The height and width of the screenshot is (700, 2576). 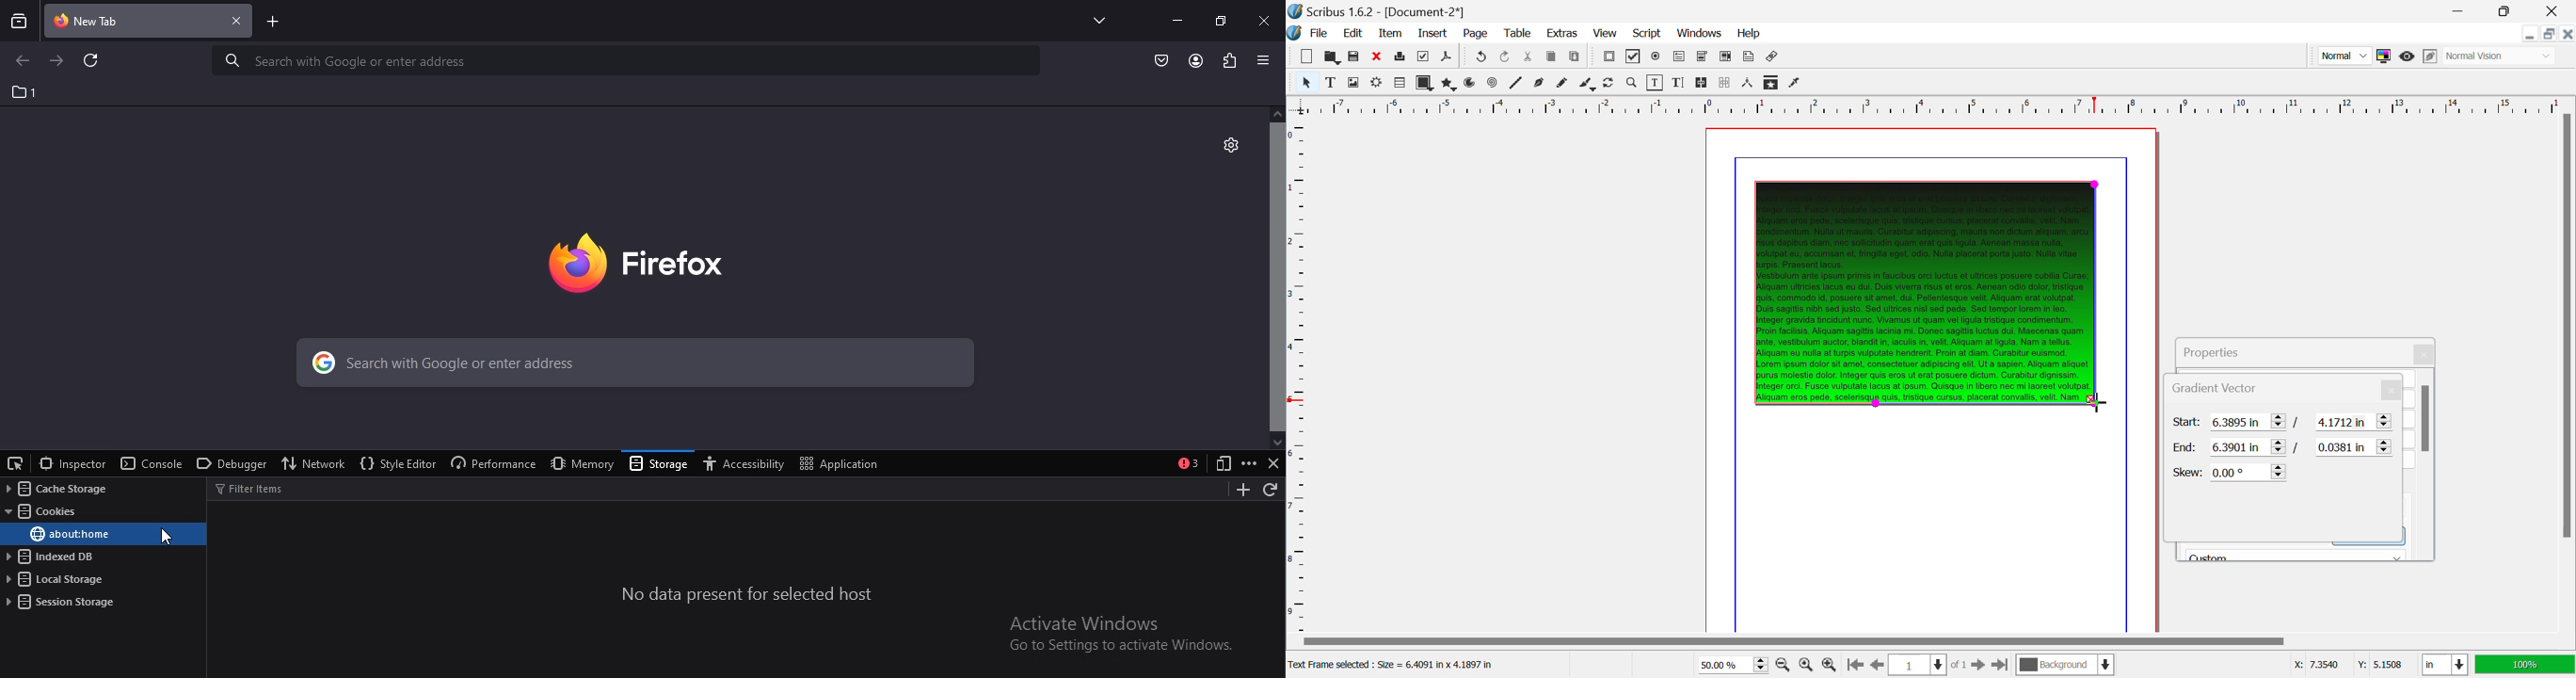 I want to click on File, so click(x=1310, y=34).